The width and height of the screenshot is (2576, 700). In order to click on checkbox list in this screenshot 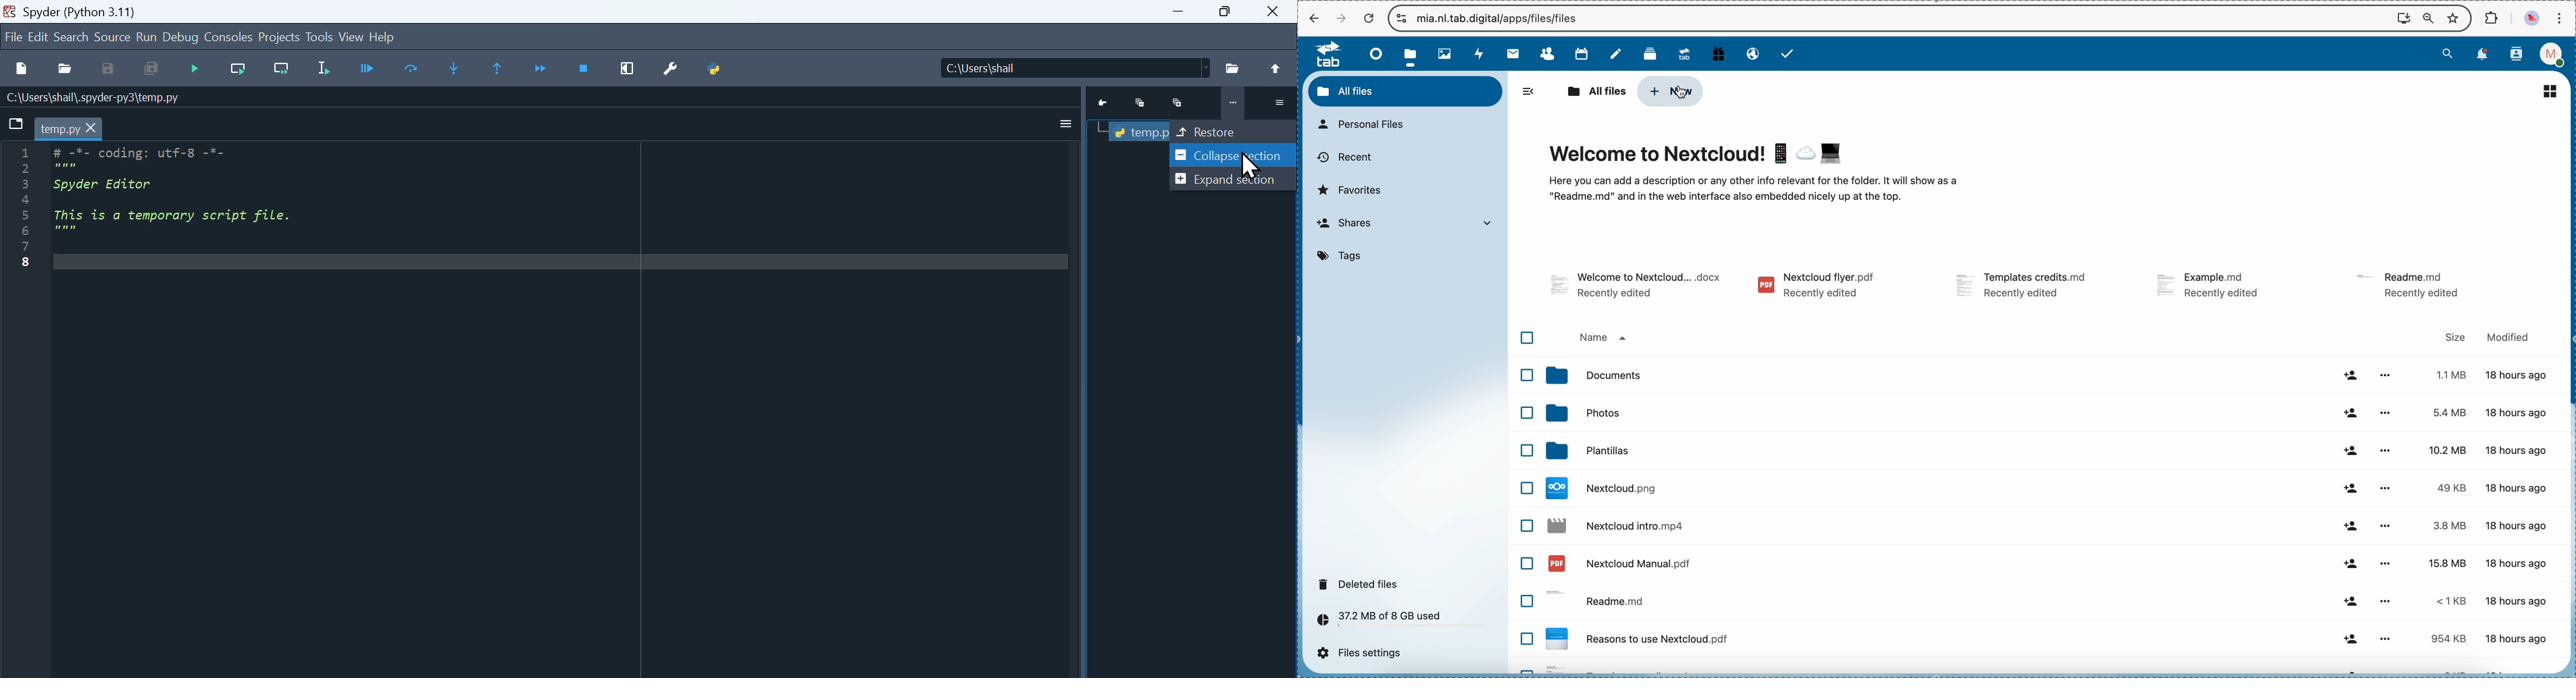, I will do `click(1522, 497)`.